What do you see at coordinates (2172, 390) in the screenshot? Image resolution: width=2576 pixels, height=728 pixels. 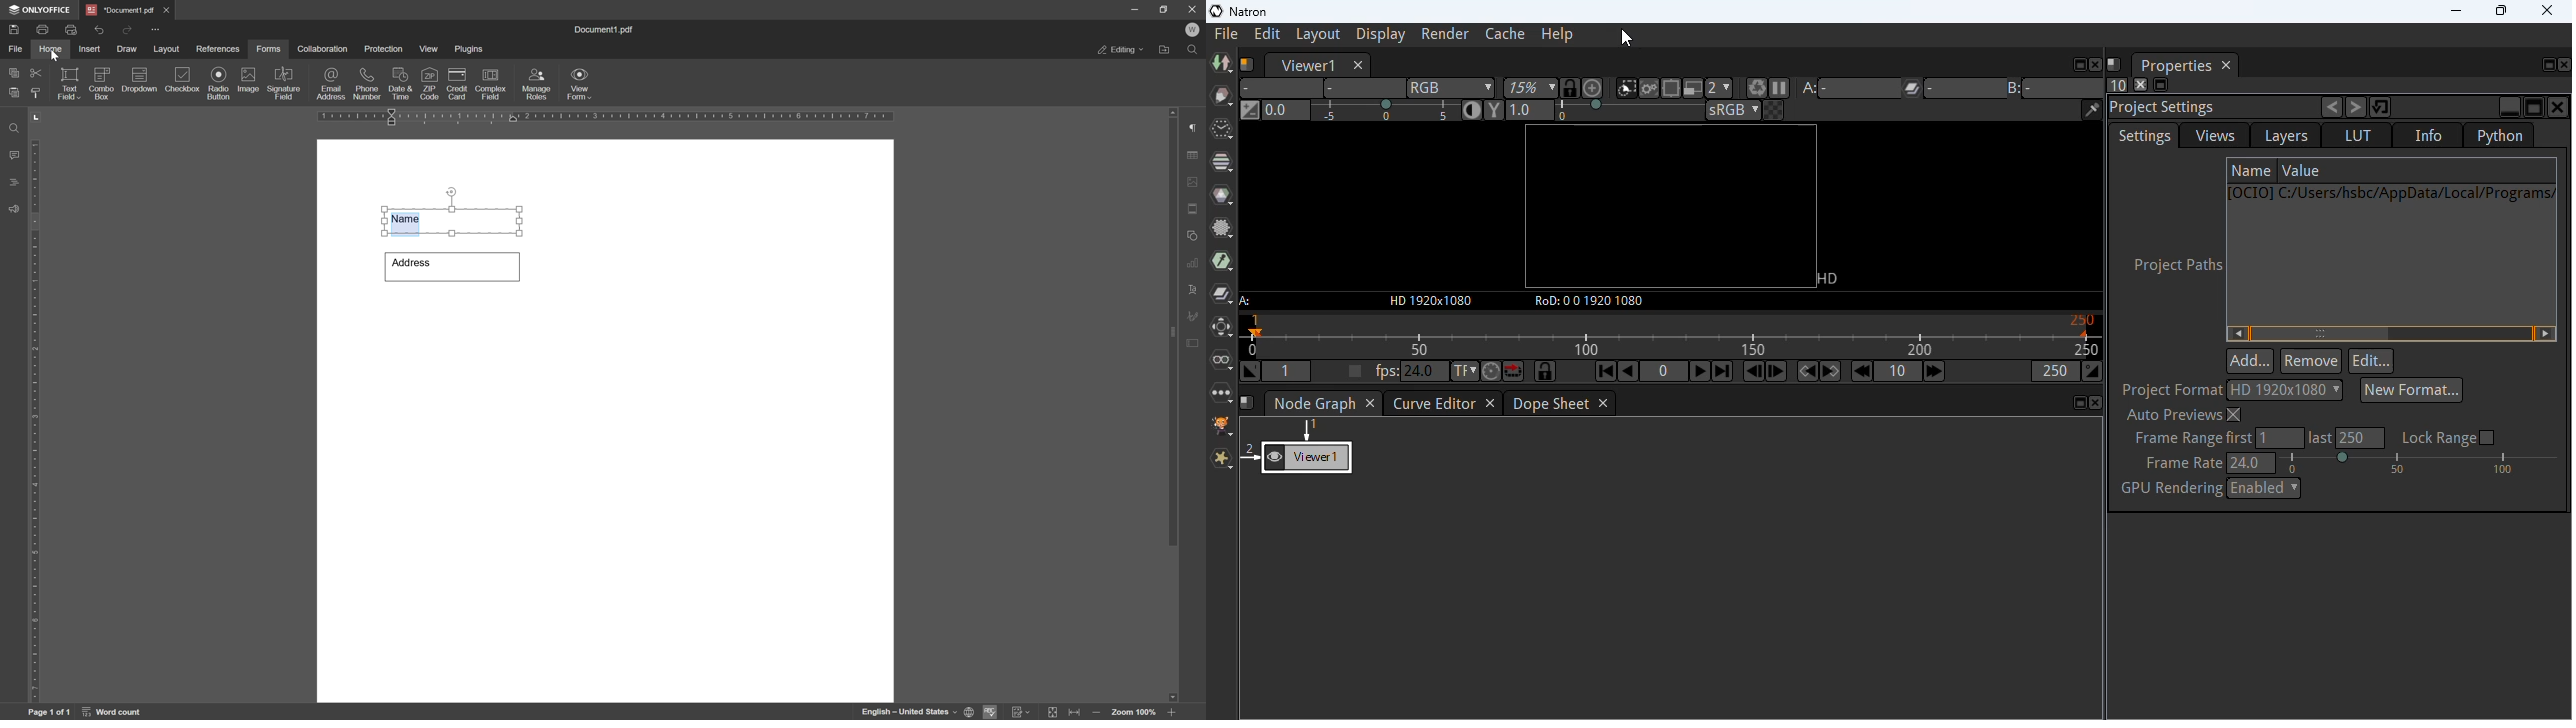 I see `project format` at bounding box center [2172, 390].